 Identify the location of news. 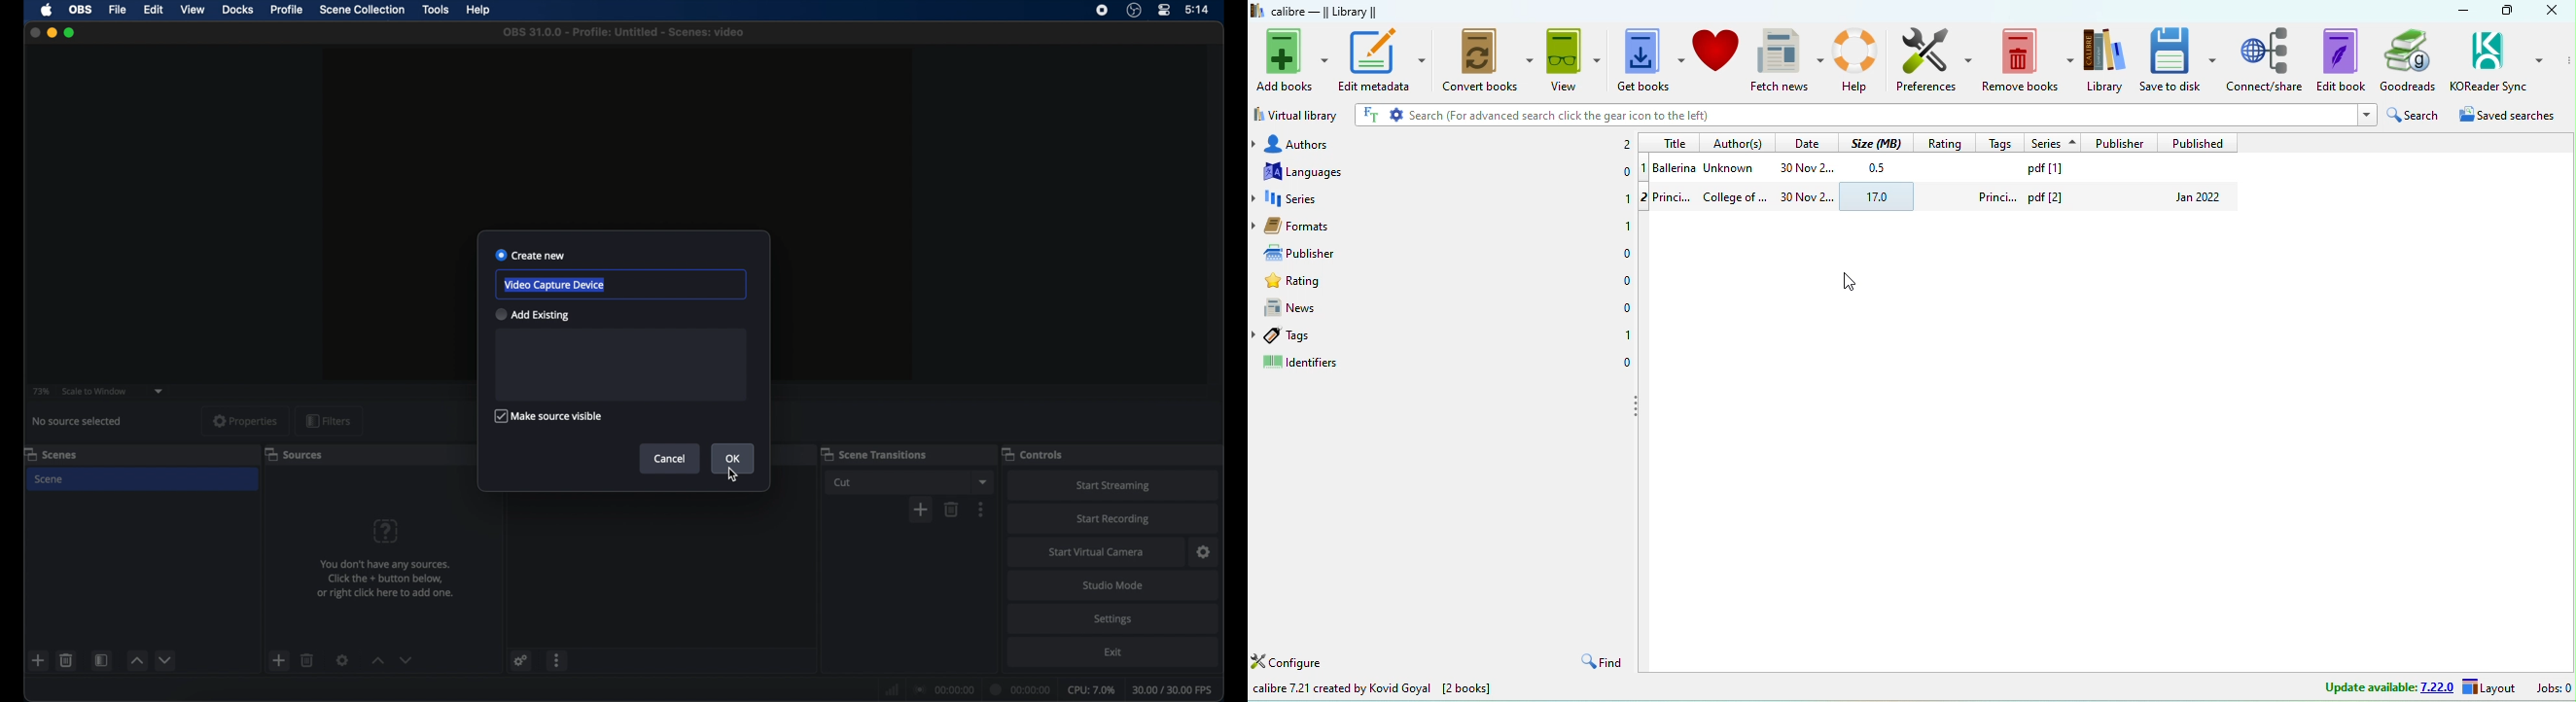
(1317, 306).